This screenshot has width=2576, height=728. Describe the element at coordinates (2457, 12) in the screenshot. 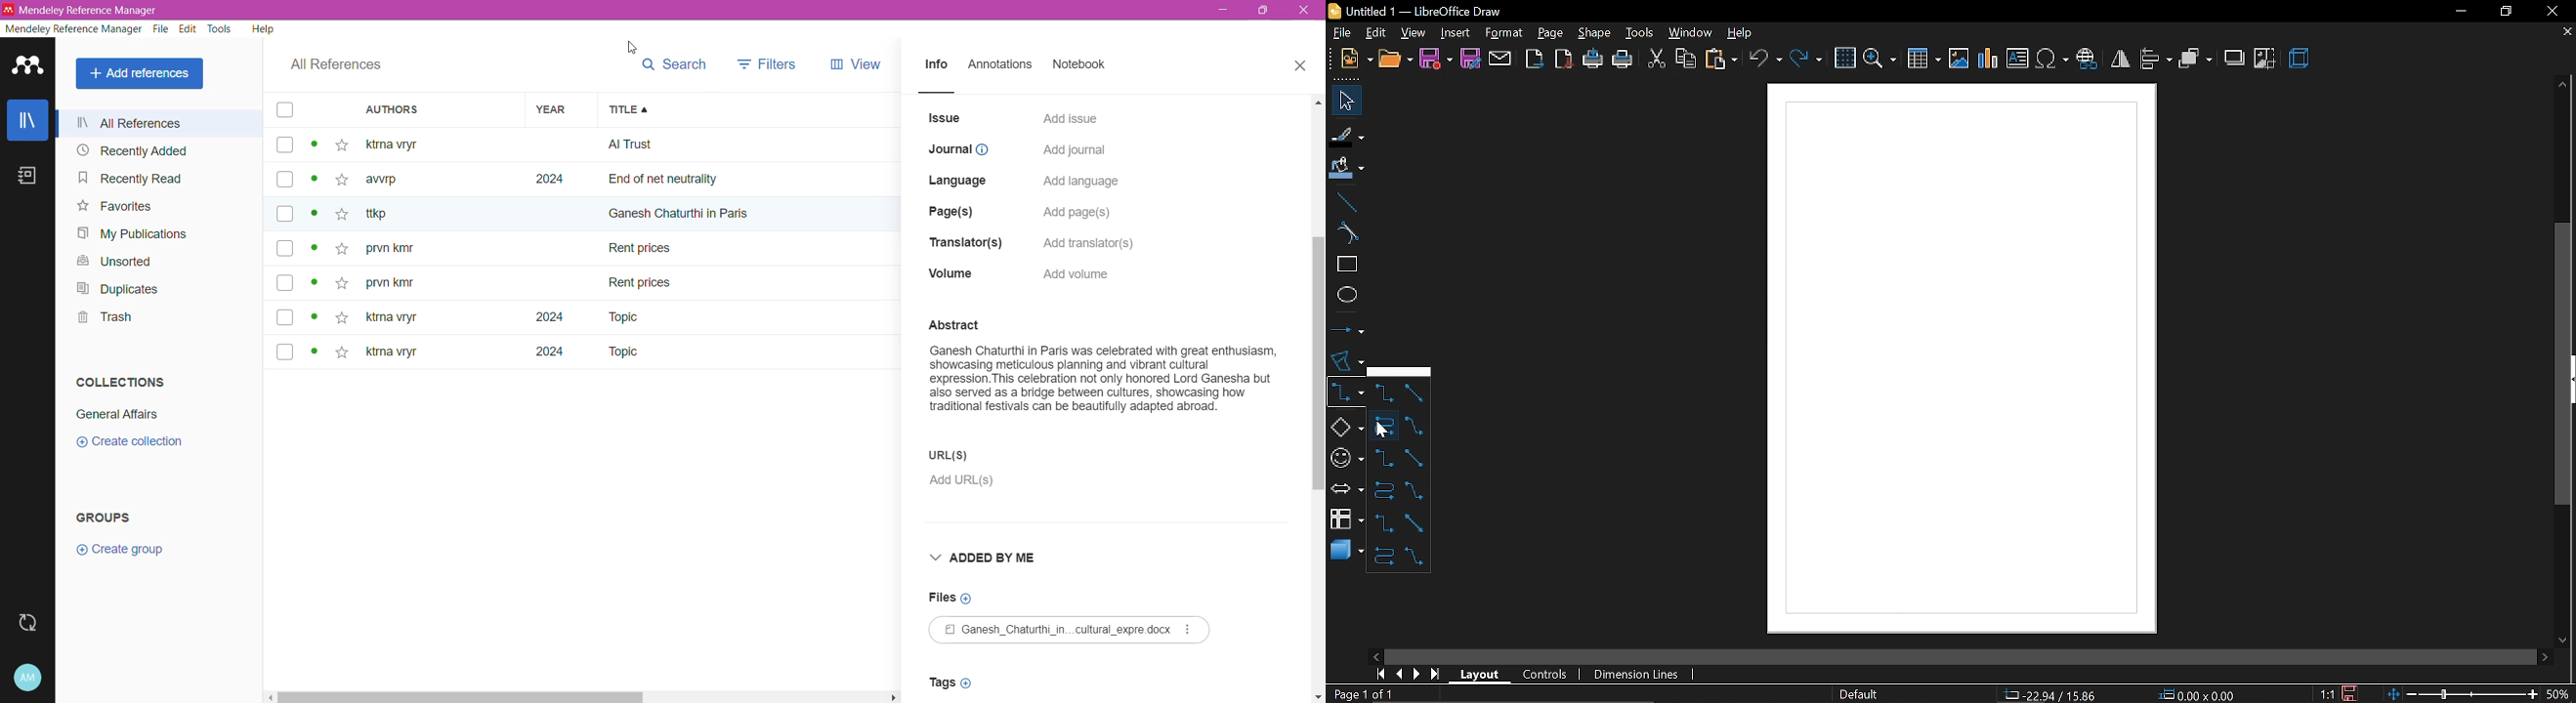

I see `minimize` at that location.